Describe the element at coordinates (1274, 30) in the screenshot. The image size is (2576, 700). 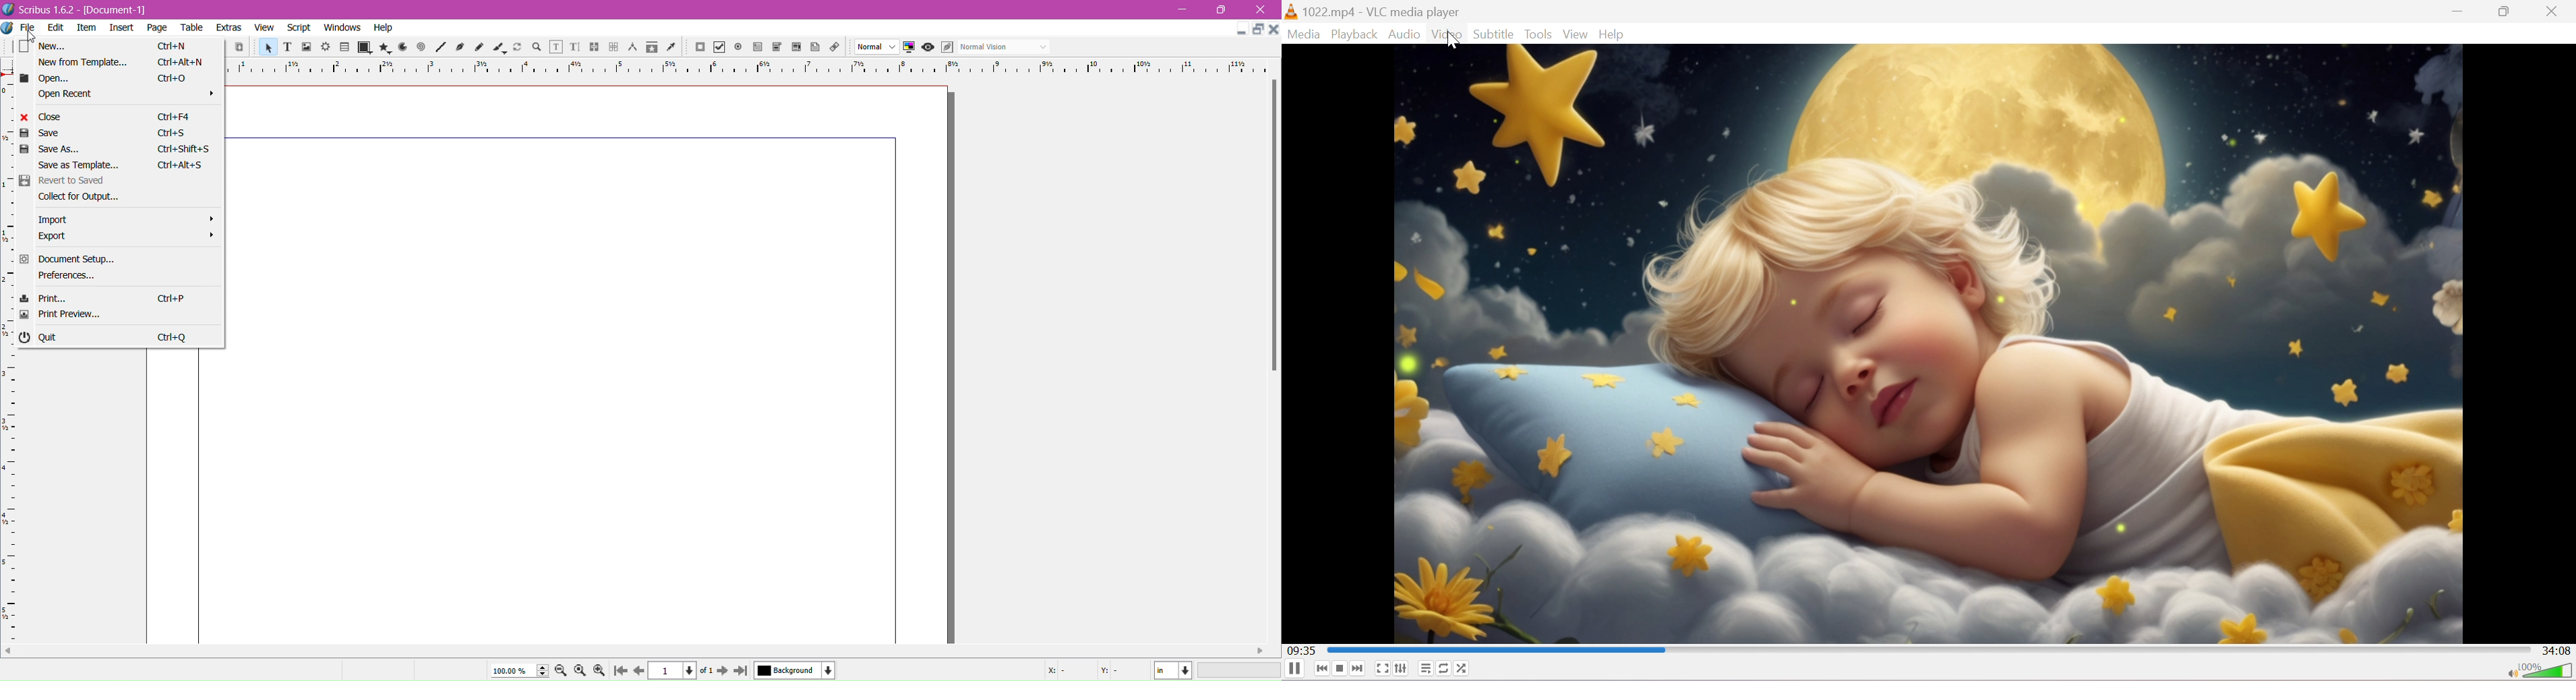
I see `Close Document` at that location.